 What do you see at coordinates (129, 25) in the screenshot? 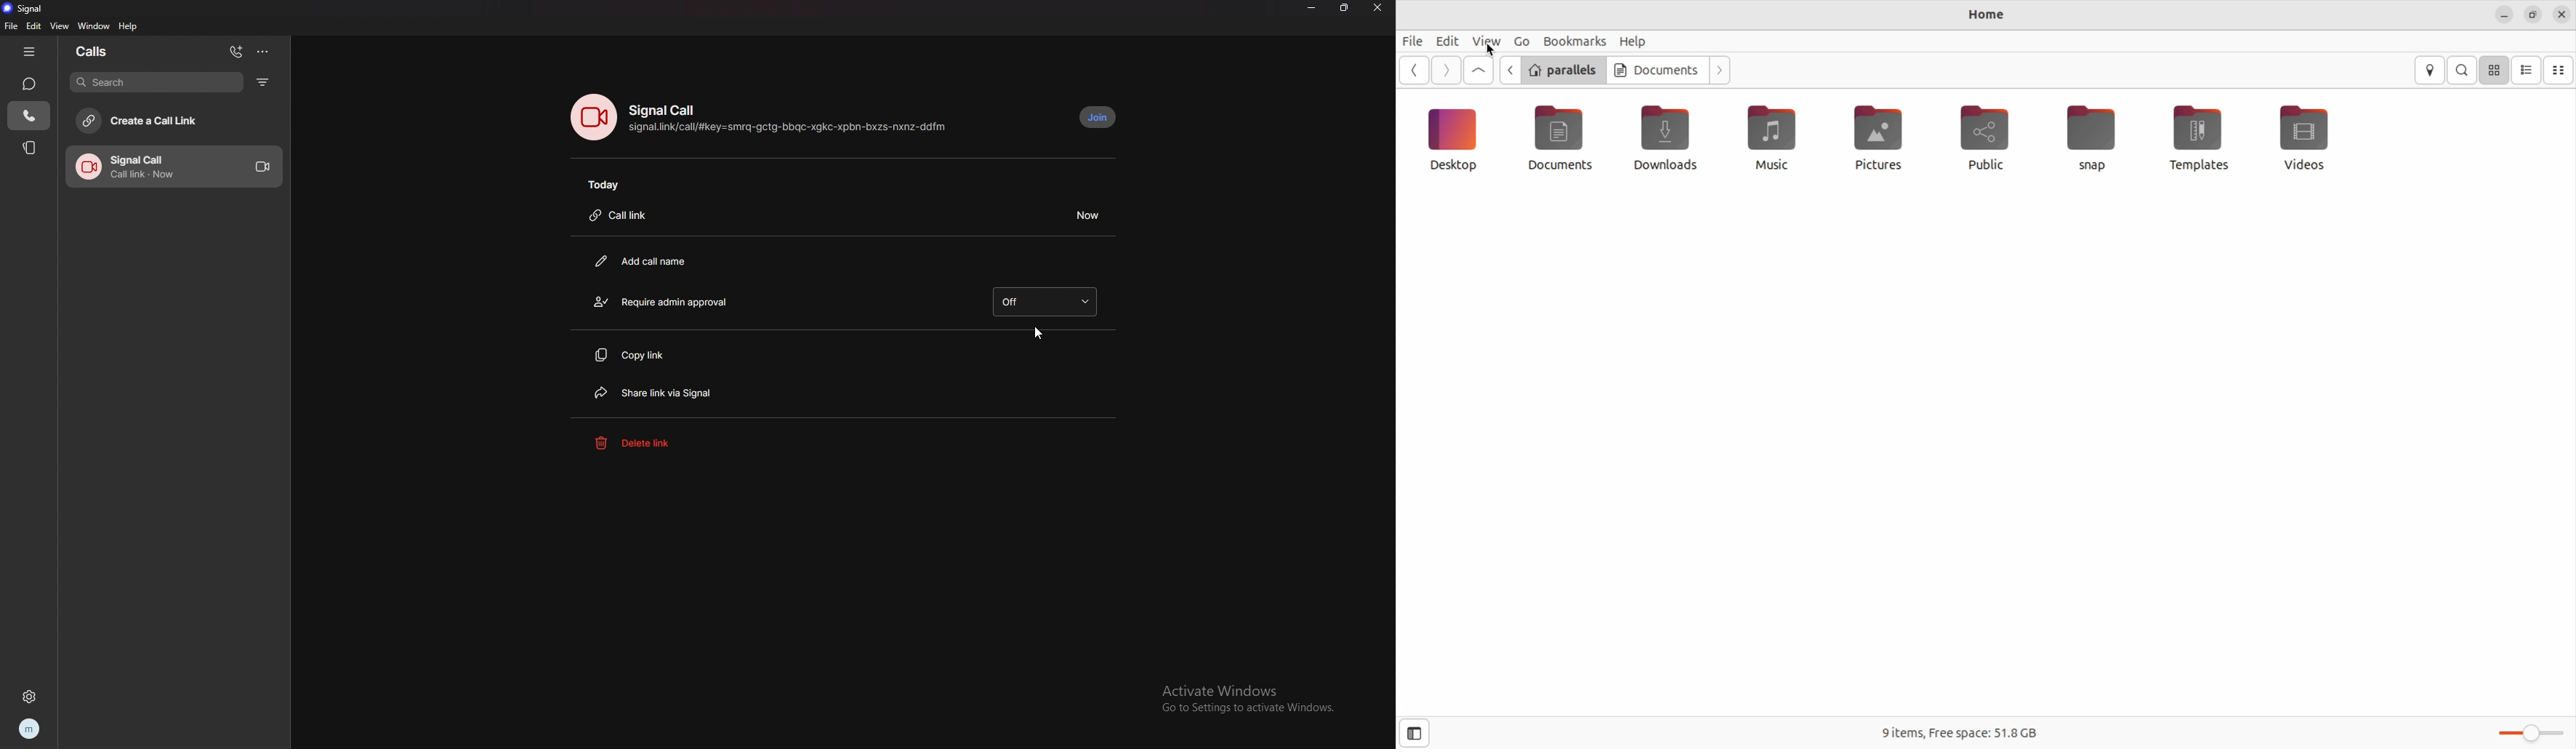
I see `help` at bounding box center [129, 25].